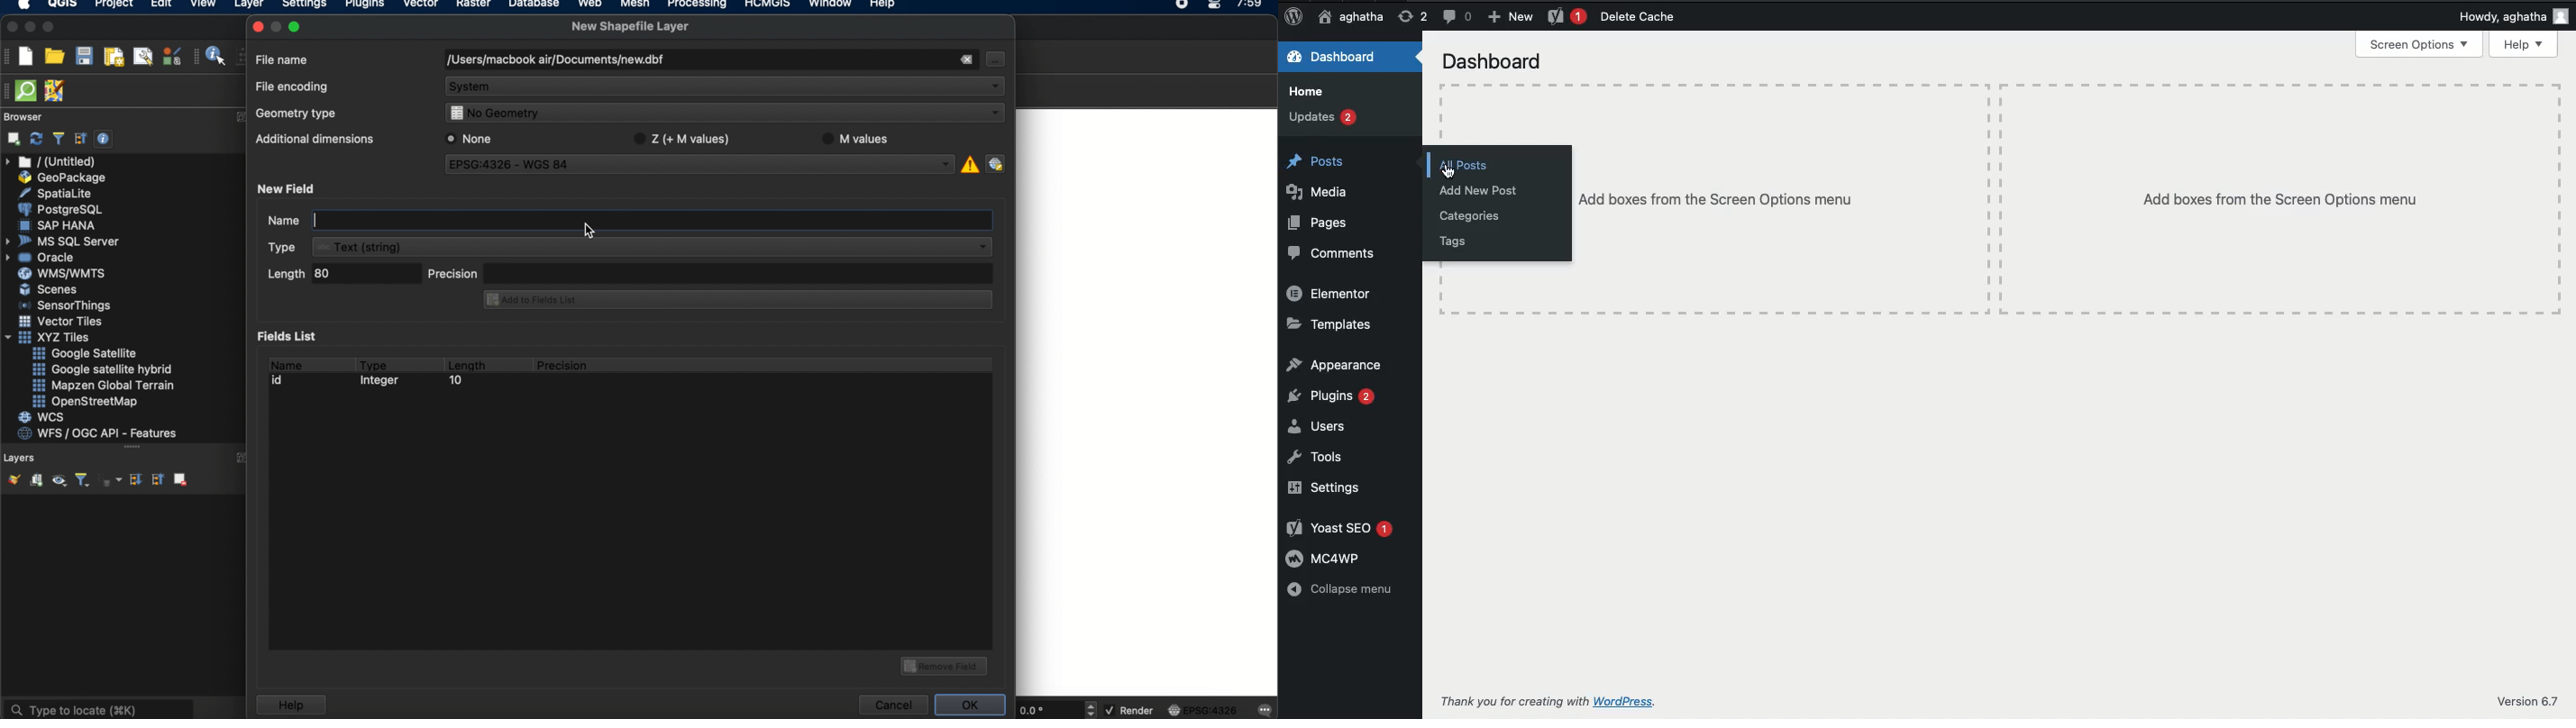 This screenshot has width=2576, height=728. What do you see at coordinates (111, 480) in the screenshot?
I see `filter legend by expression` at bounding box center [111, 480].